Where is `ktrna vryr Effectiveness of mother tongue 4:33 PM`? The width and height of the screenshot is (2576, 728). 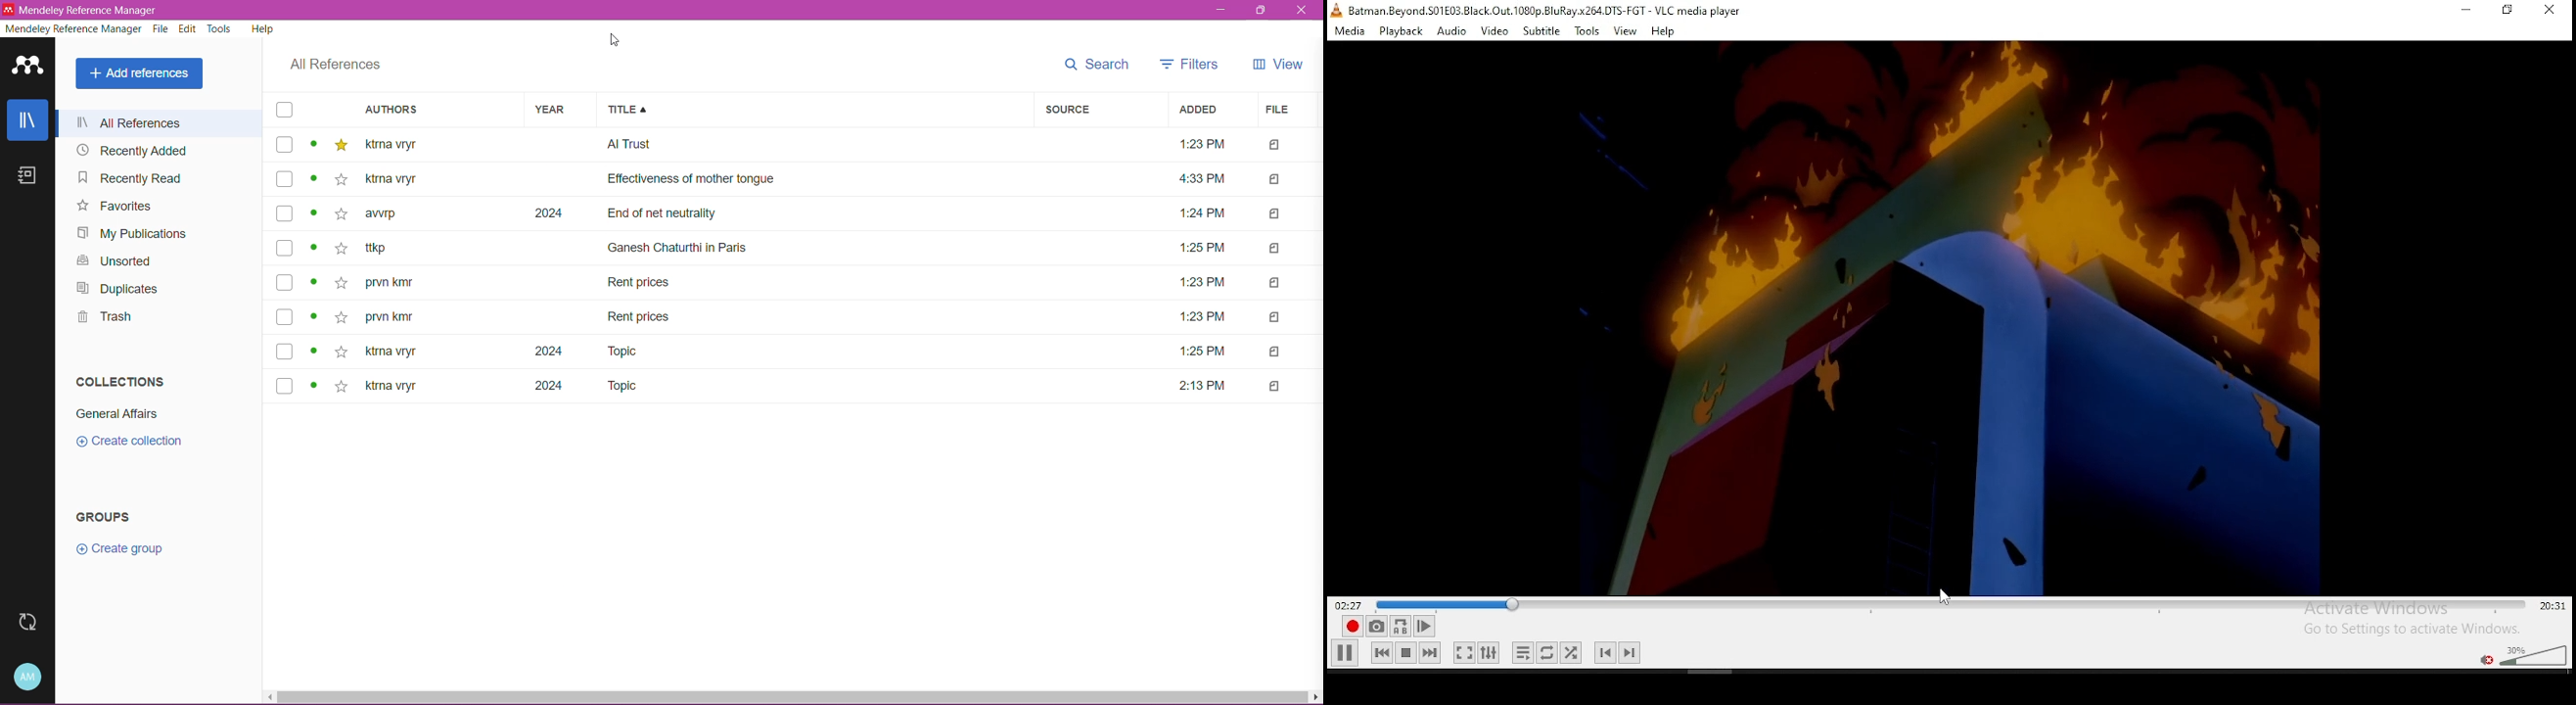 ktrna vryr Effectiveness of mother tongue 4:33 PM is located at coordinates (803, 179).